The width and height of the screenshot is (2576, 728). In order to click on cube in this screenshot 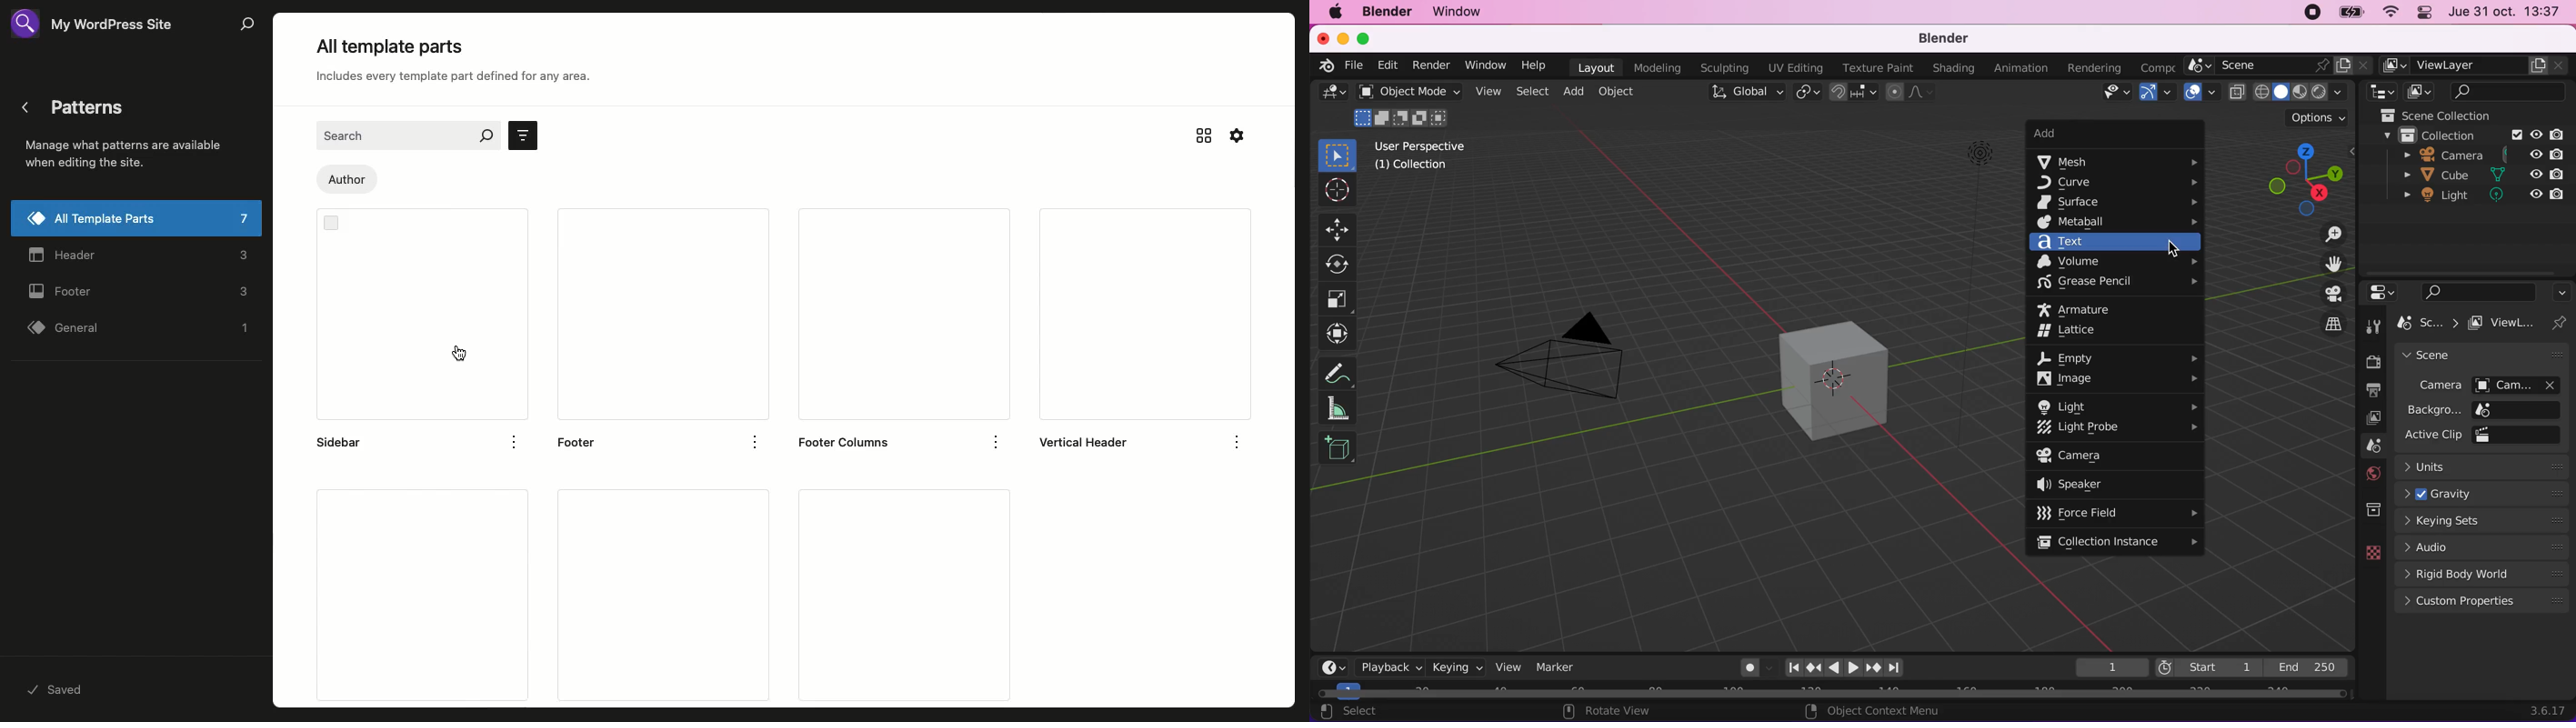, I will do `click(1828, 378)`.